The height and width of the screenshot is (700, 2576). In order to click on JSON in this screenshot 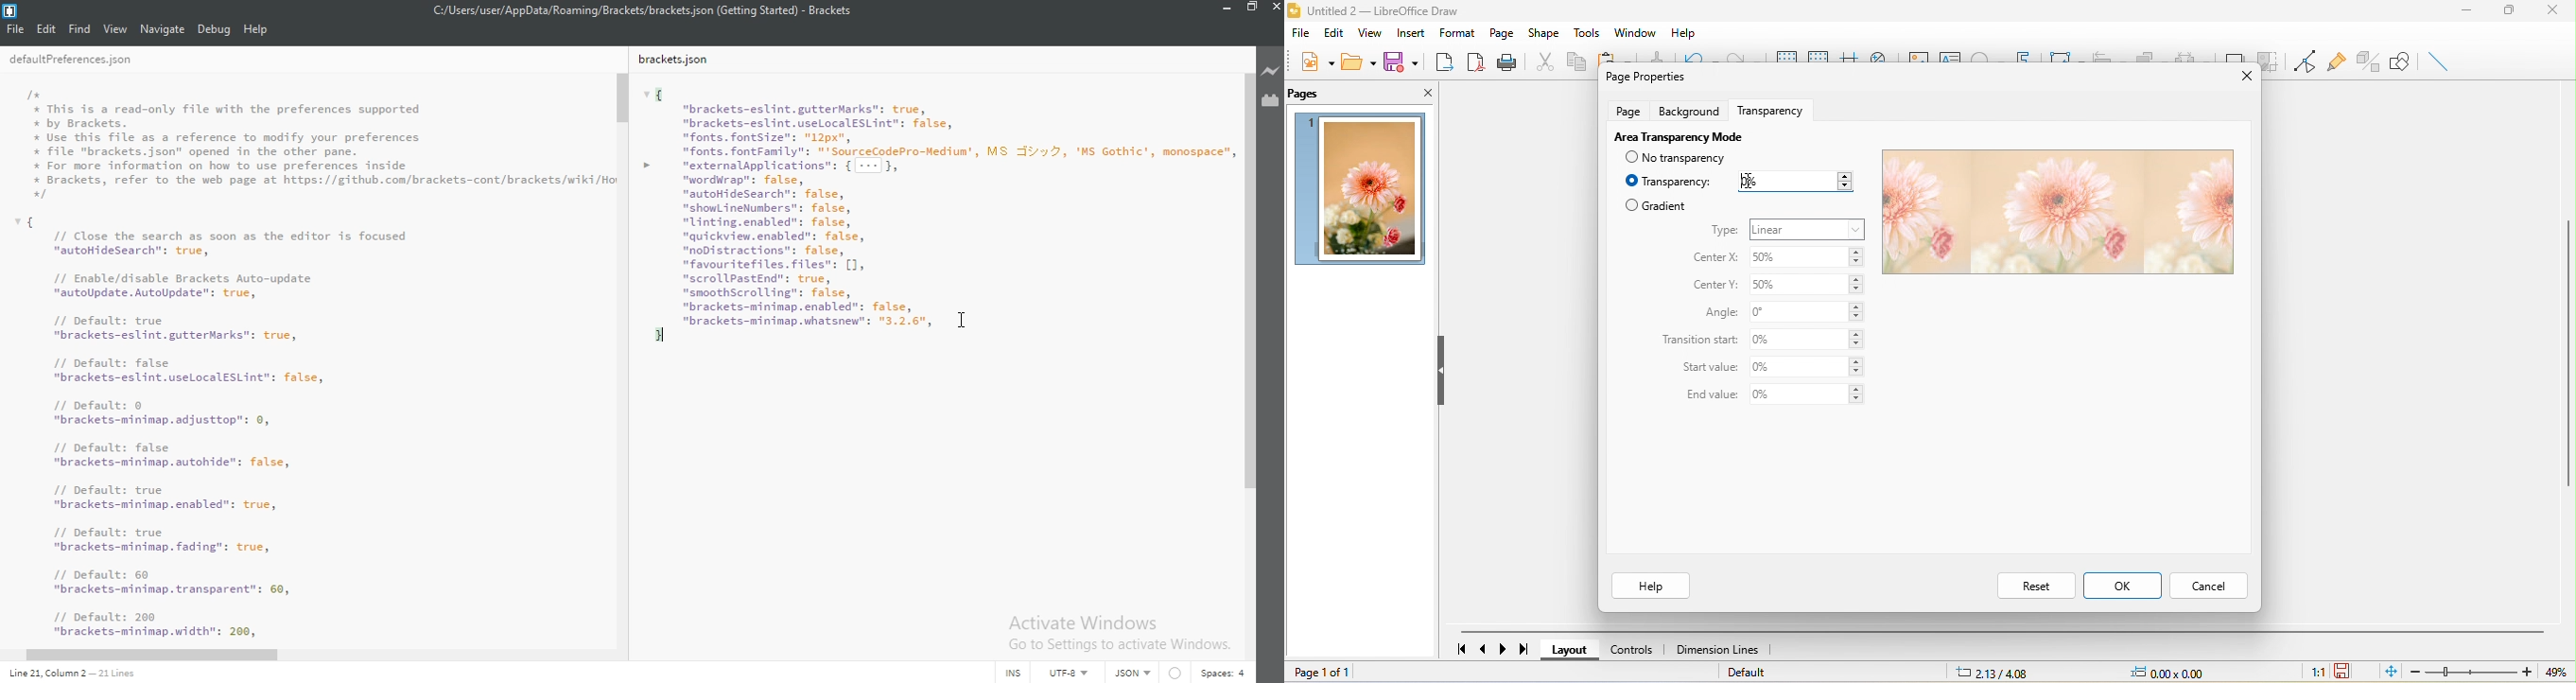, I will do `click(1129, 674)`.